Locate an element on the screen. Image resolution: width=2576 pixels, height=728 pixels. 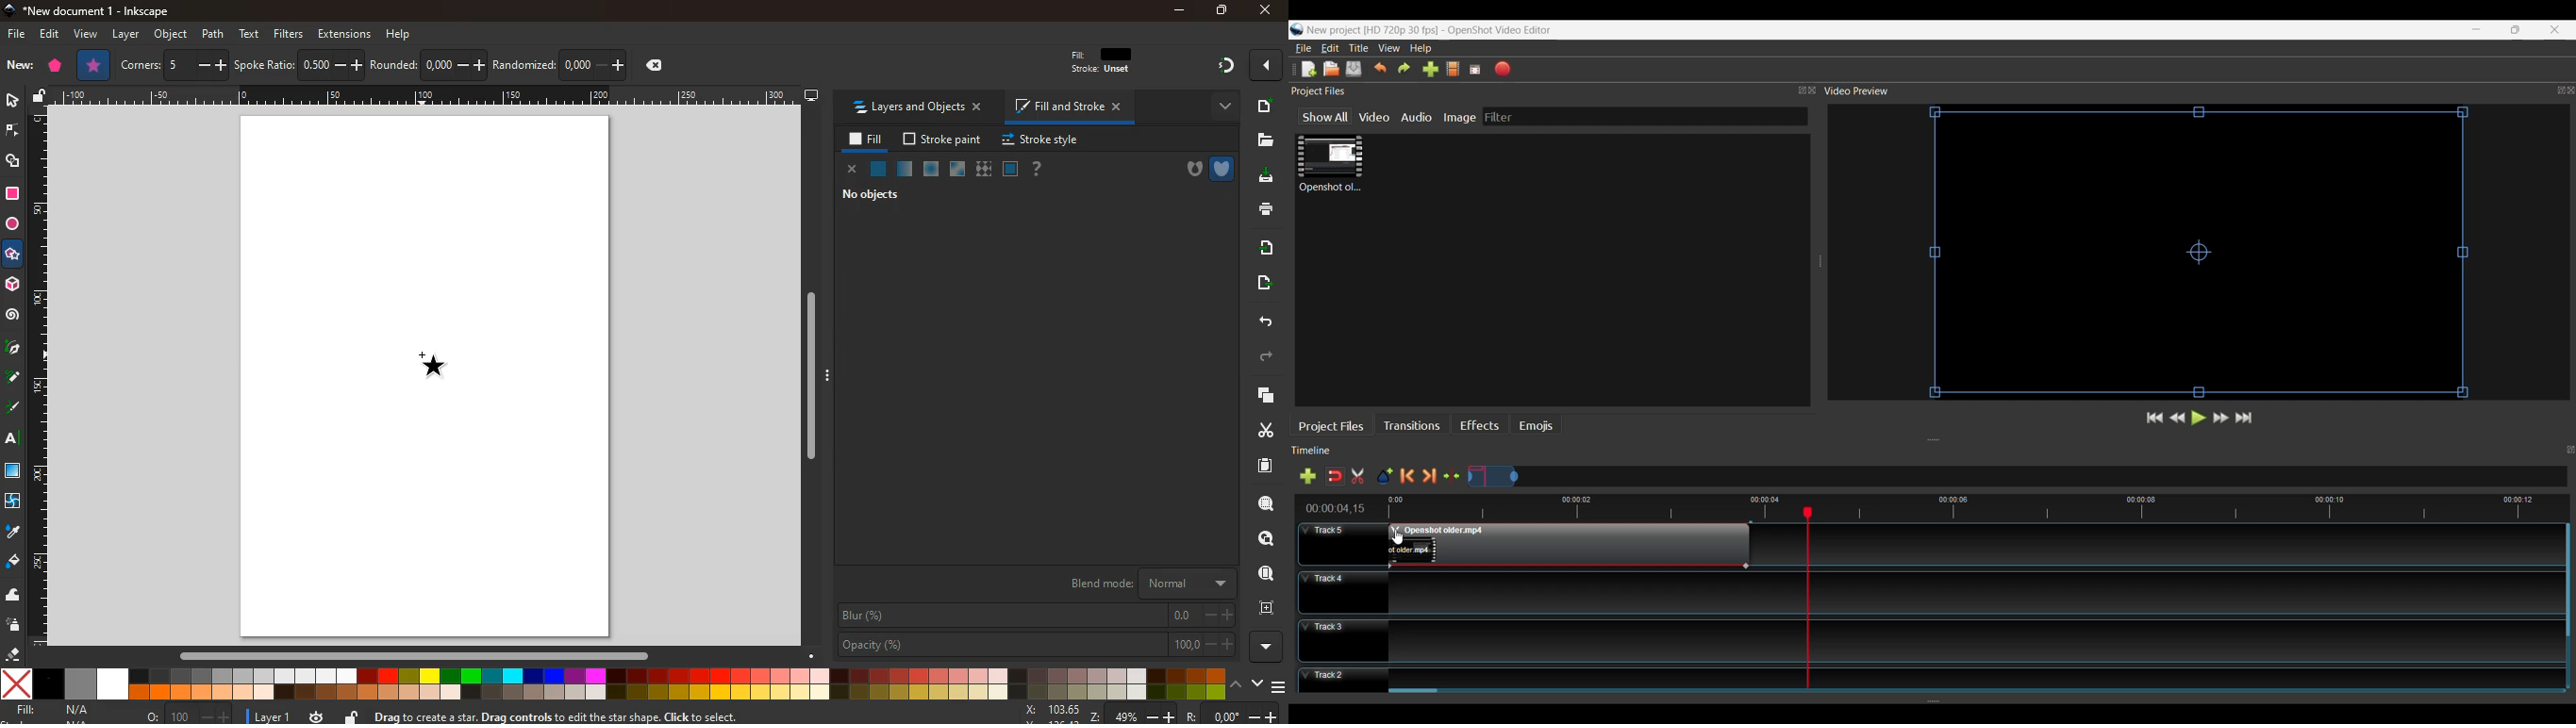
text is located at coordinates (13, 437).